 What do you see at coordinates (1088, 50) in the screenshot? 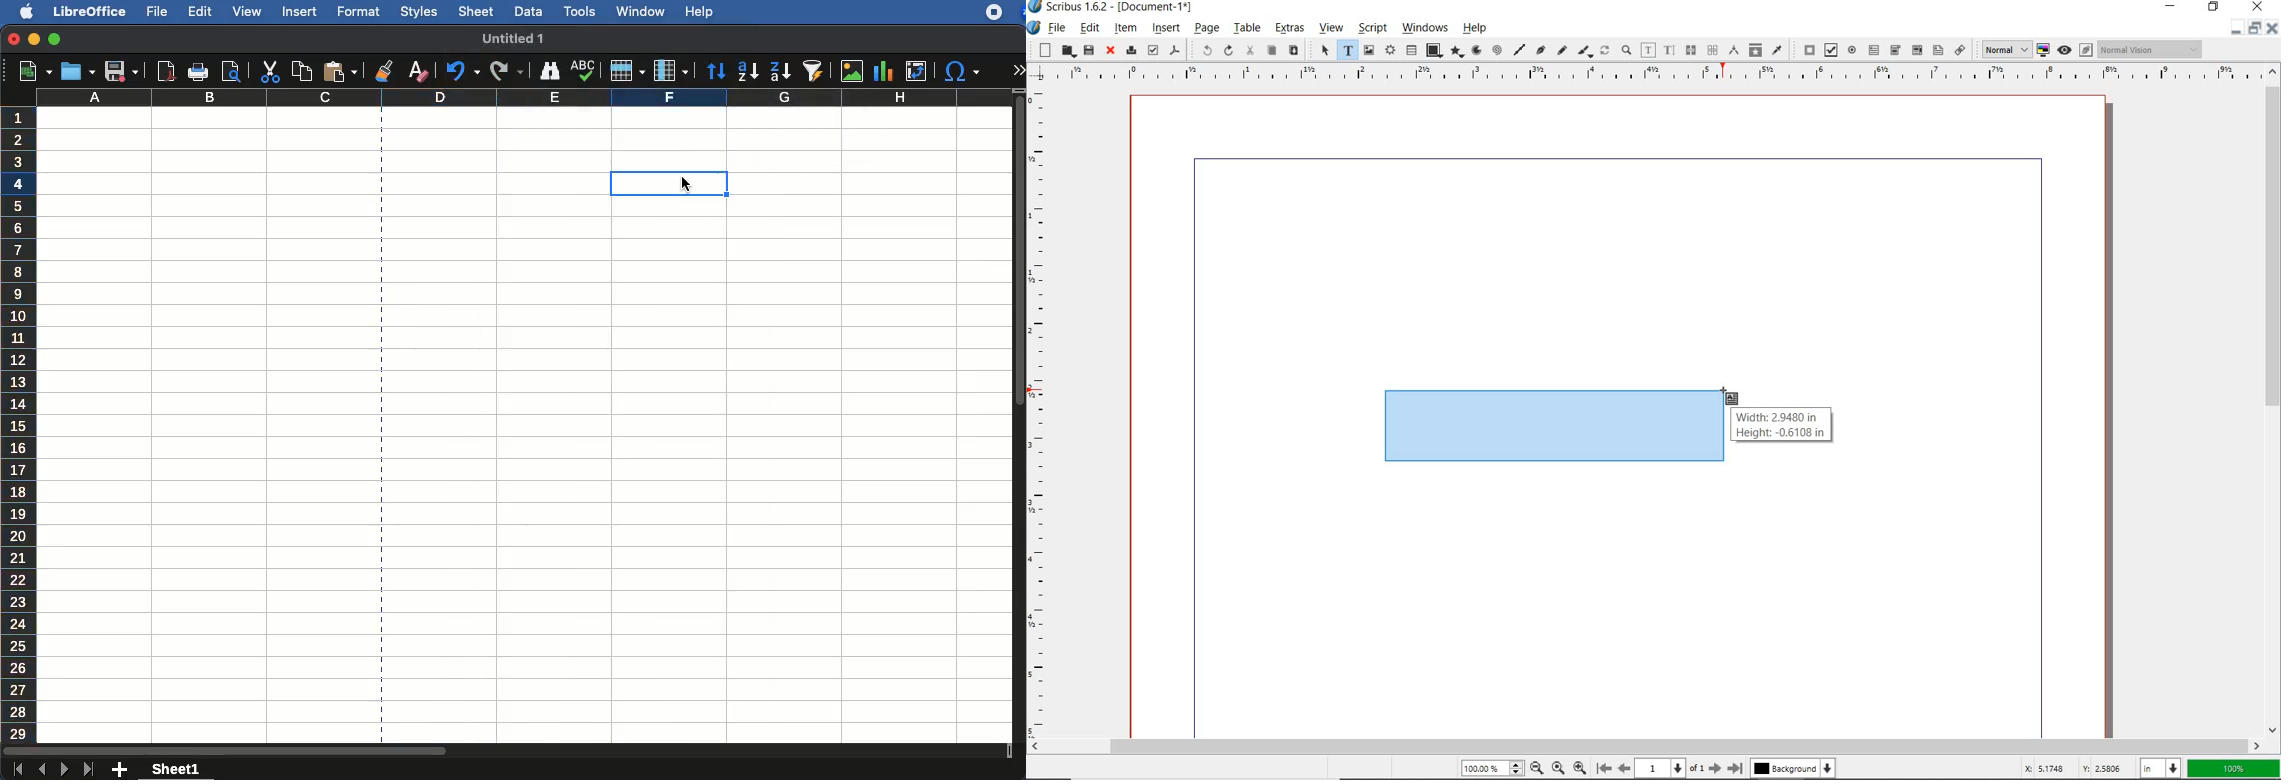
I see `save` at bounding box center [1088, 50].